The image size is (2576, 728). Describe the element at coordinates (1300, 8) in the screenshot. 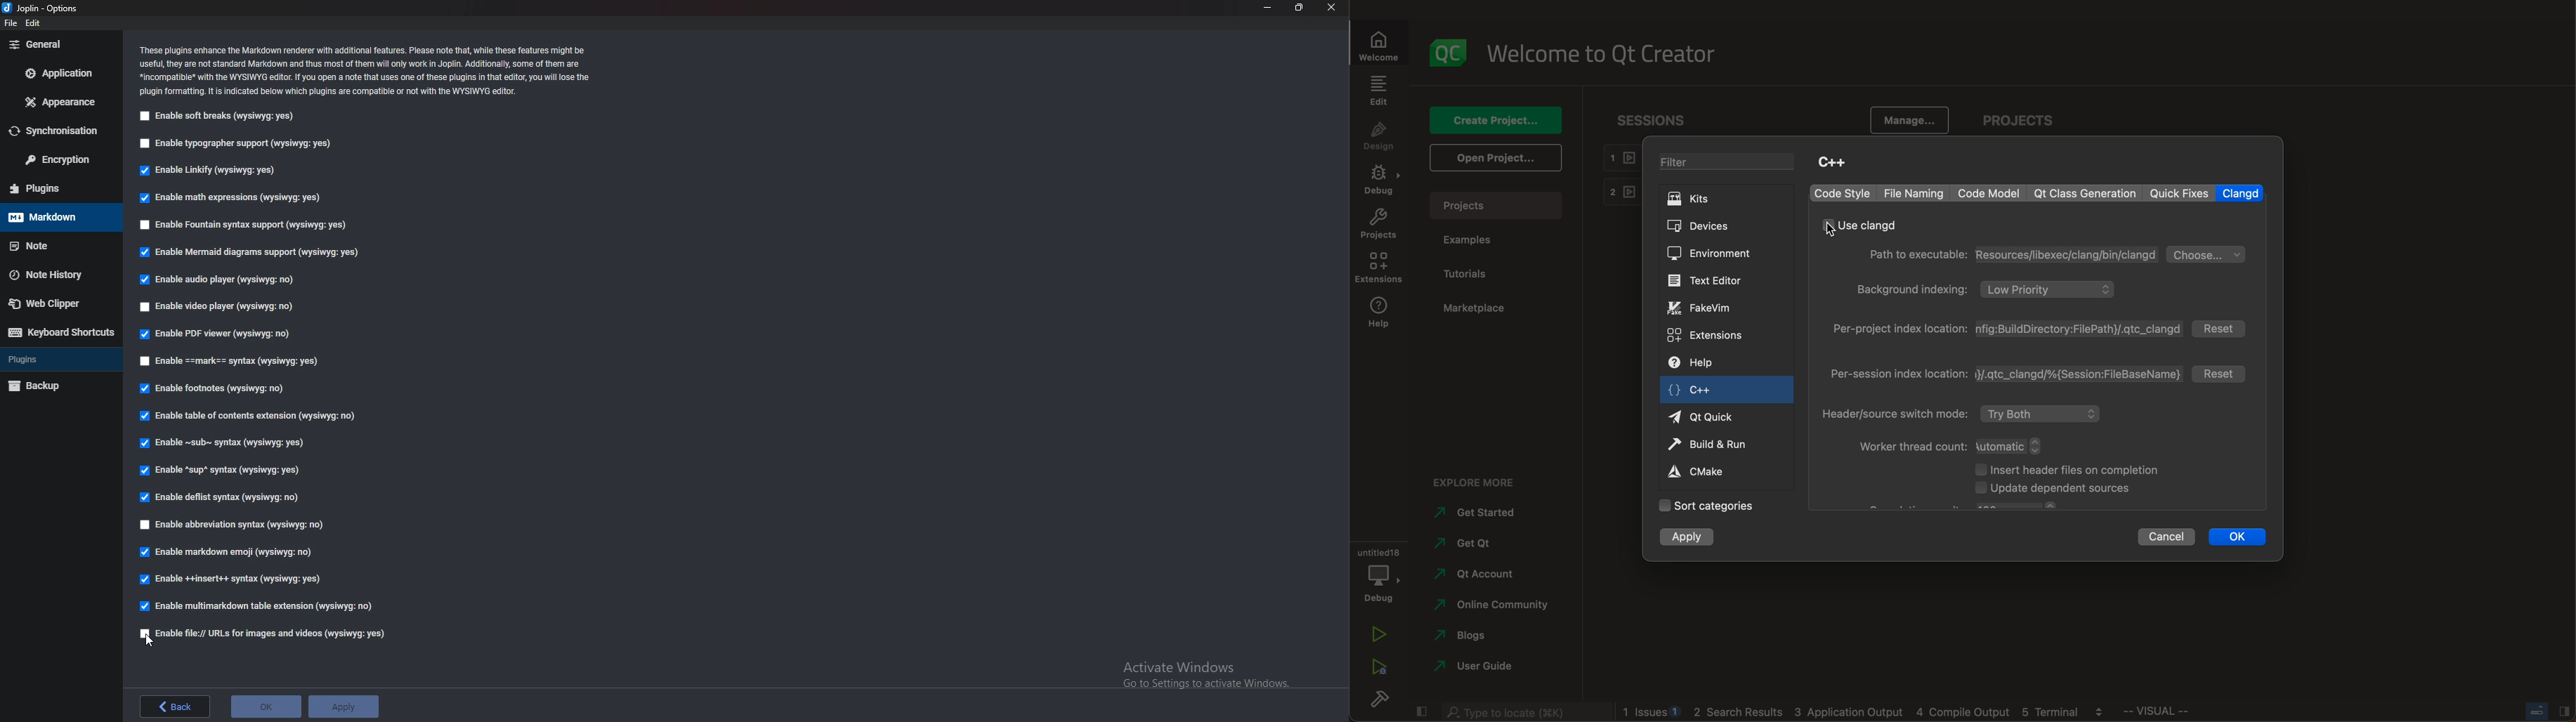

I see `resize` at that location.